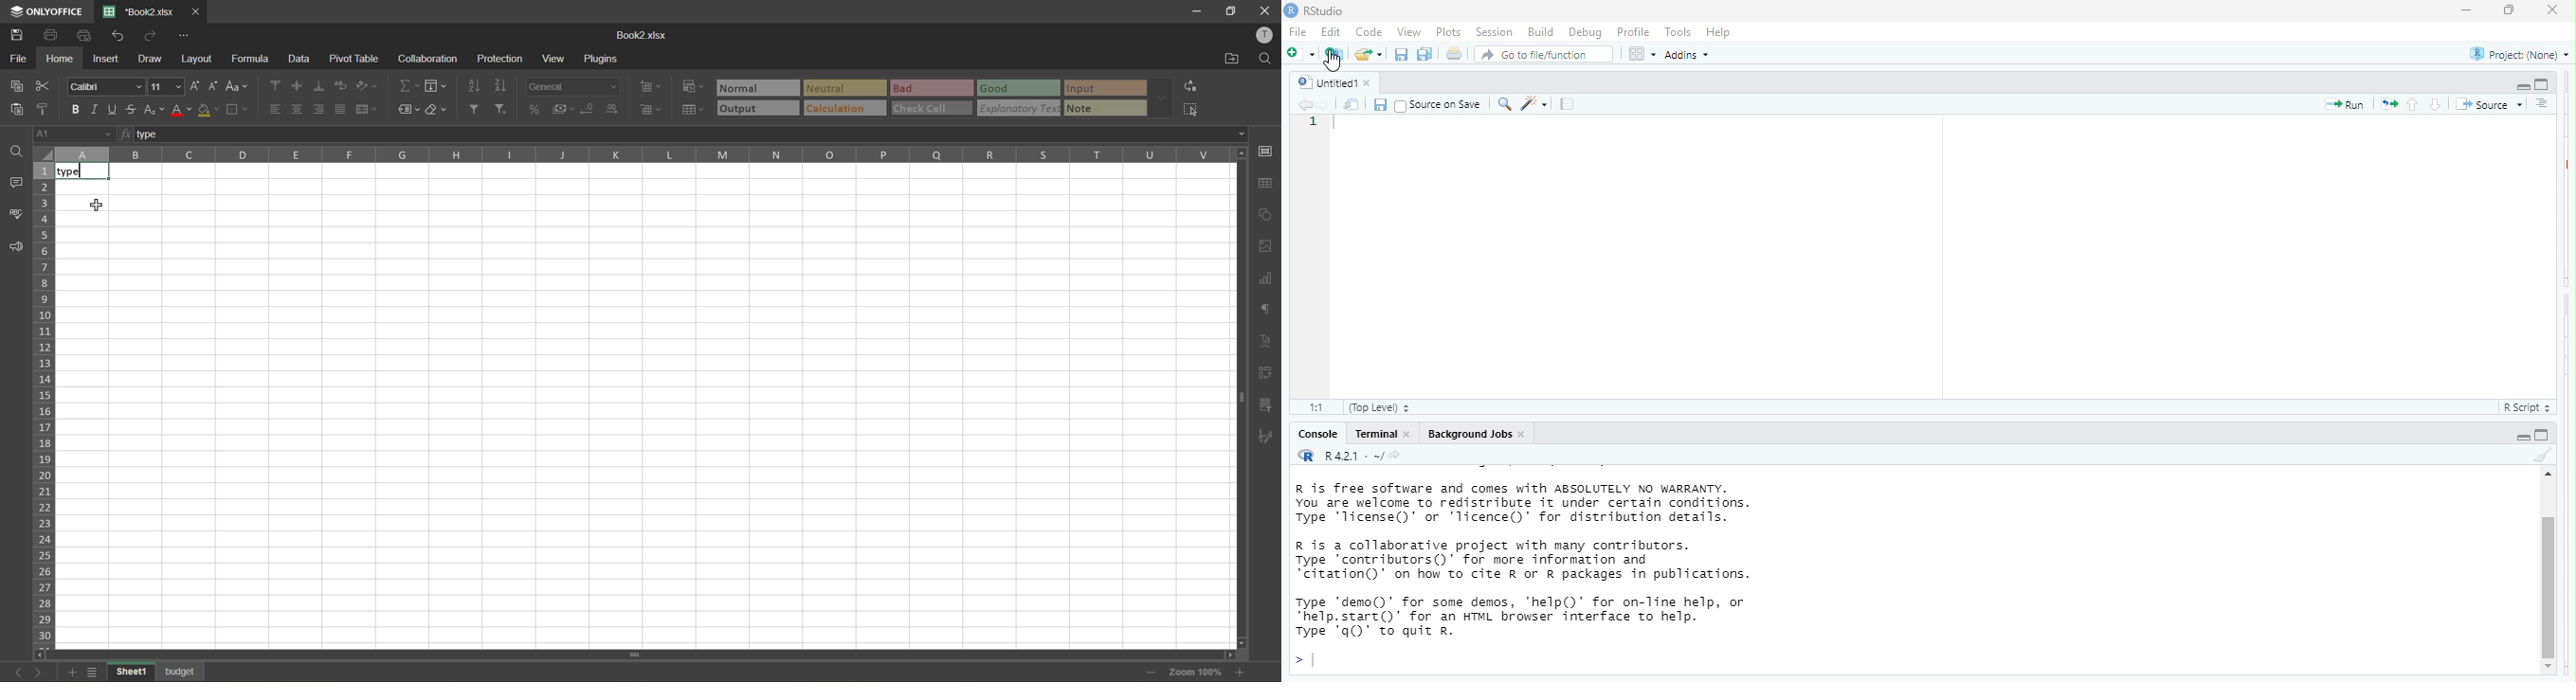  I want to click on good, so click(1017, 87).